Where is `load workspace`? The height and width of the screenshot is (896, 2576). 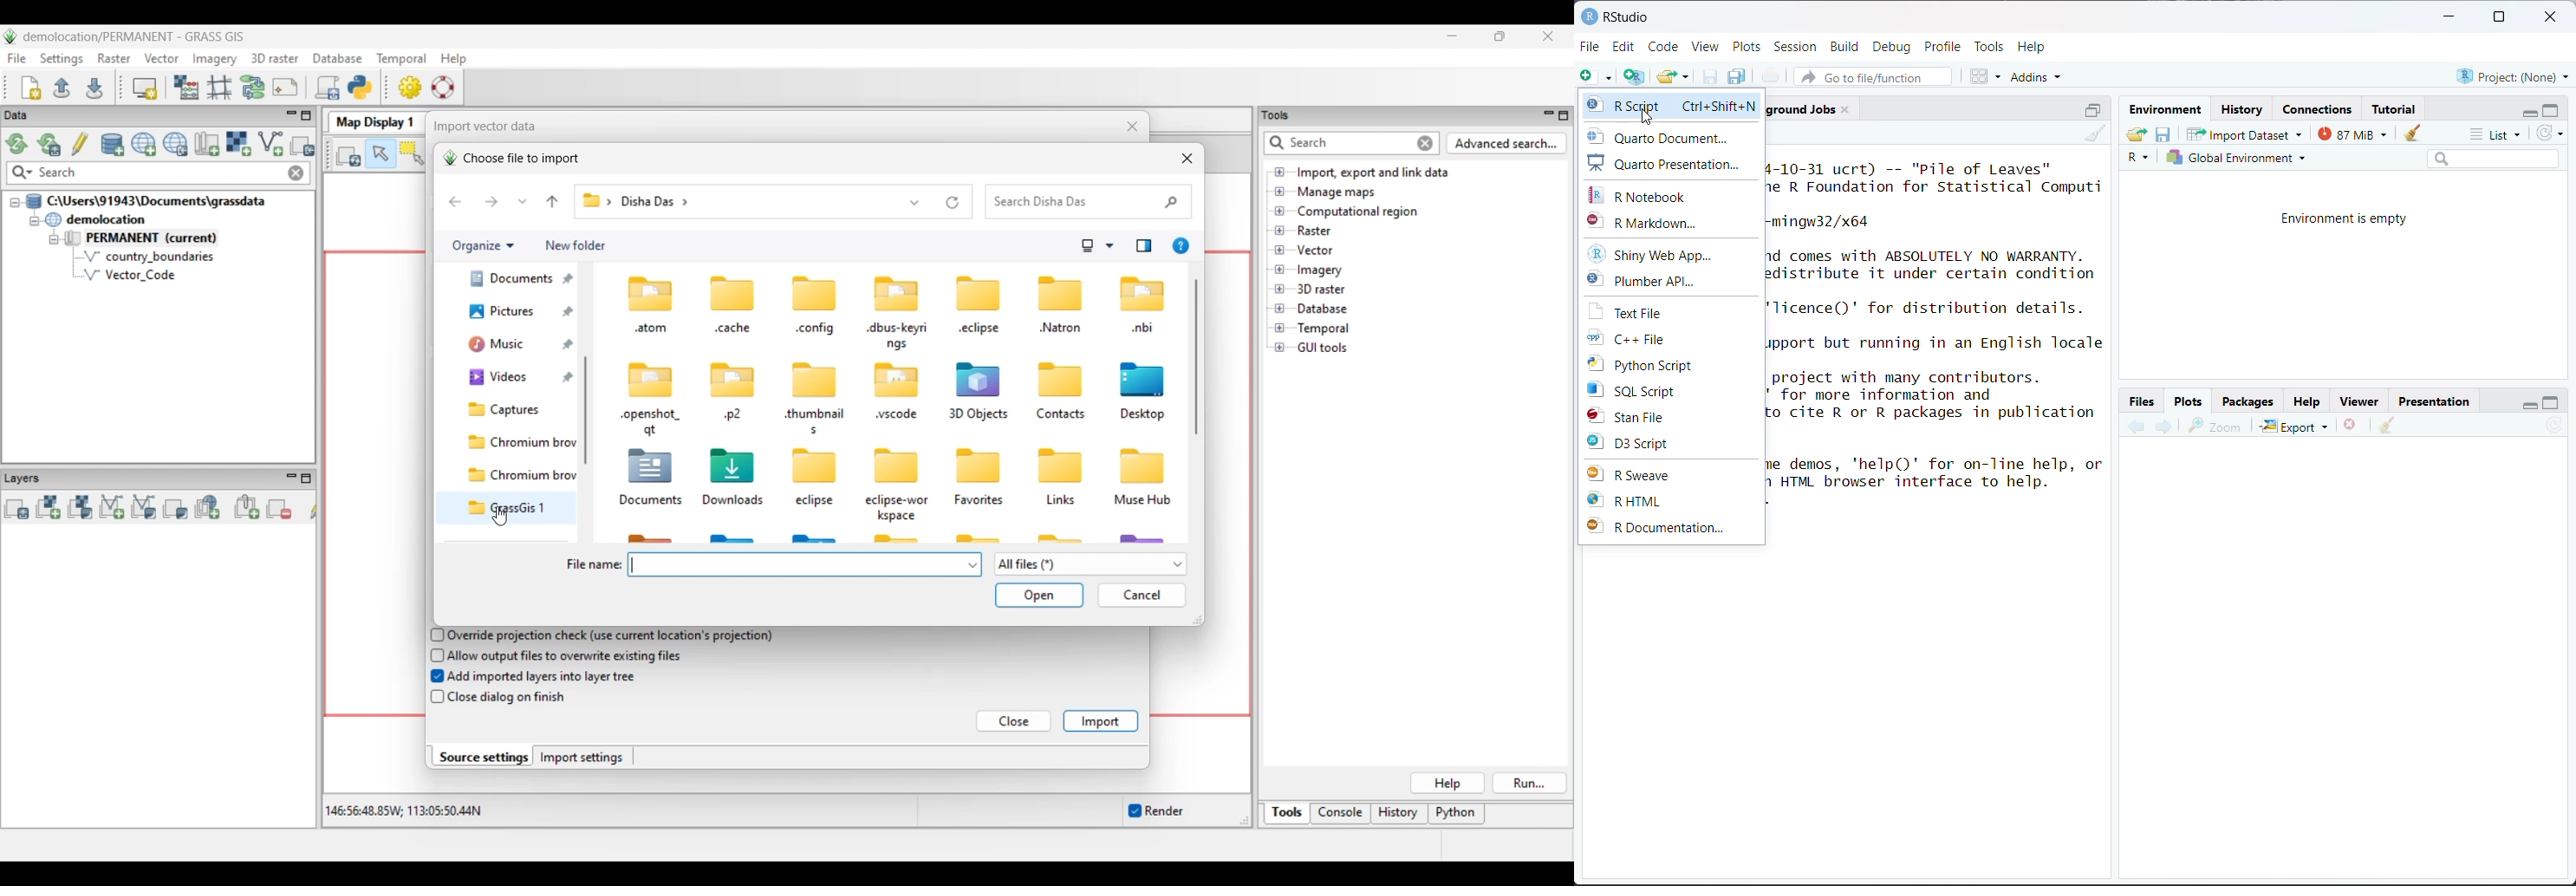 load workspace is located at coordinates (2139, 136).